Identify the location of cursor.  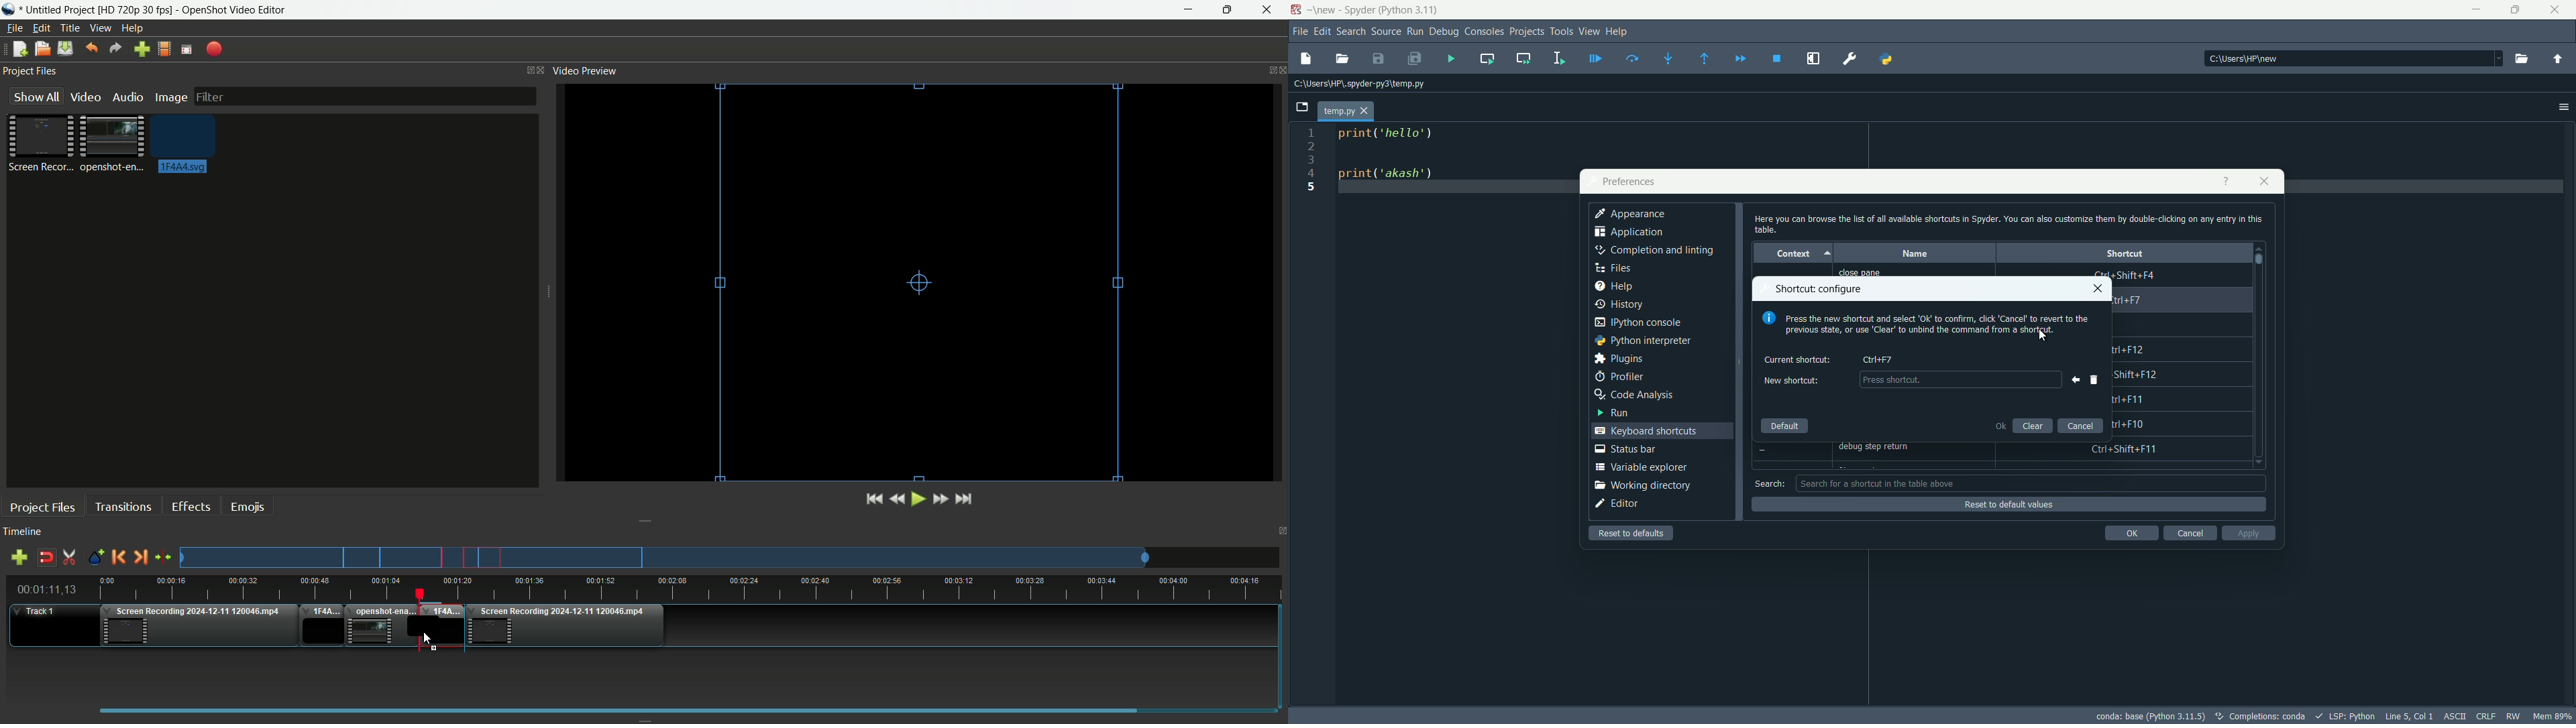
(426, 642).